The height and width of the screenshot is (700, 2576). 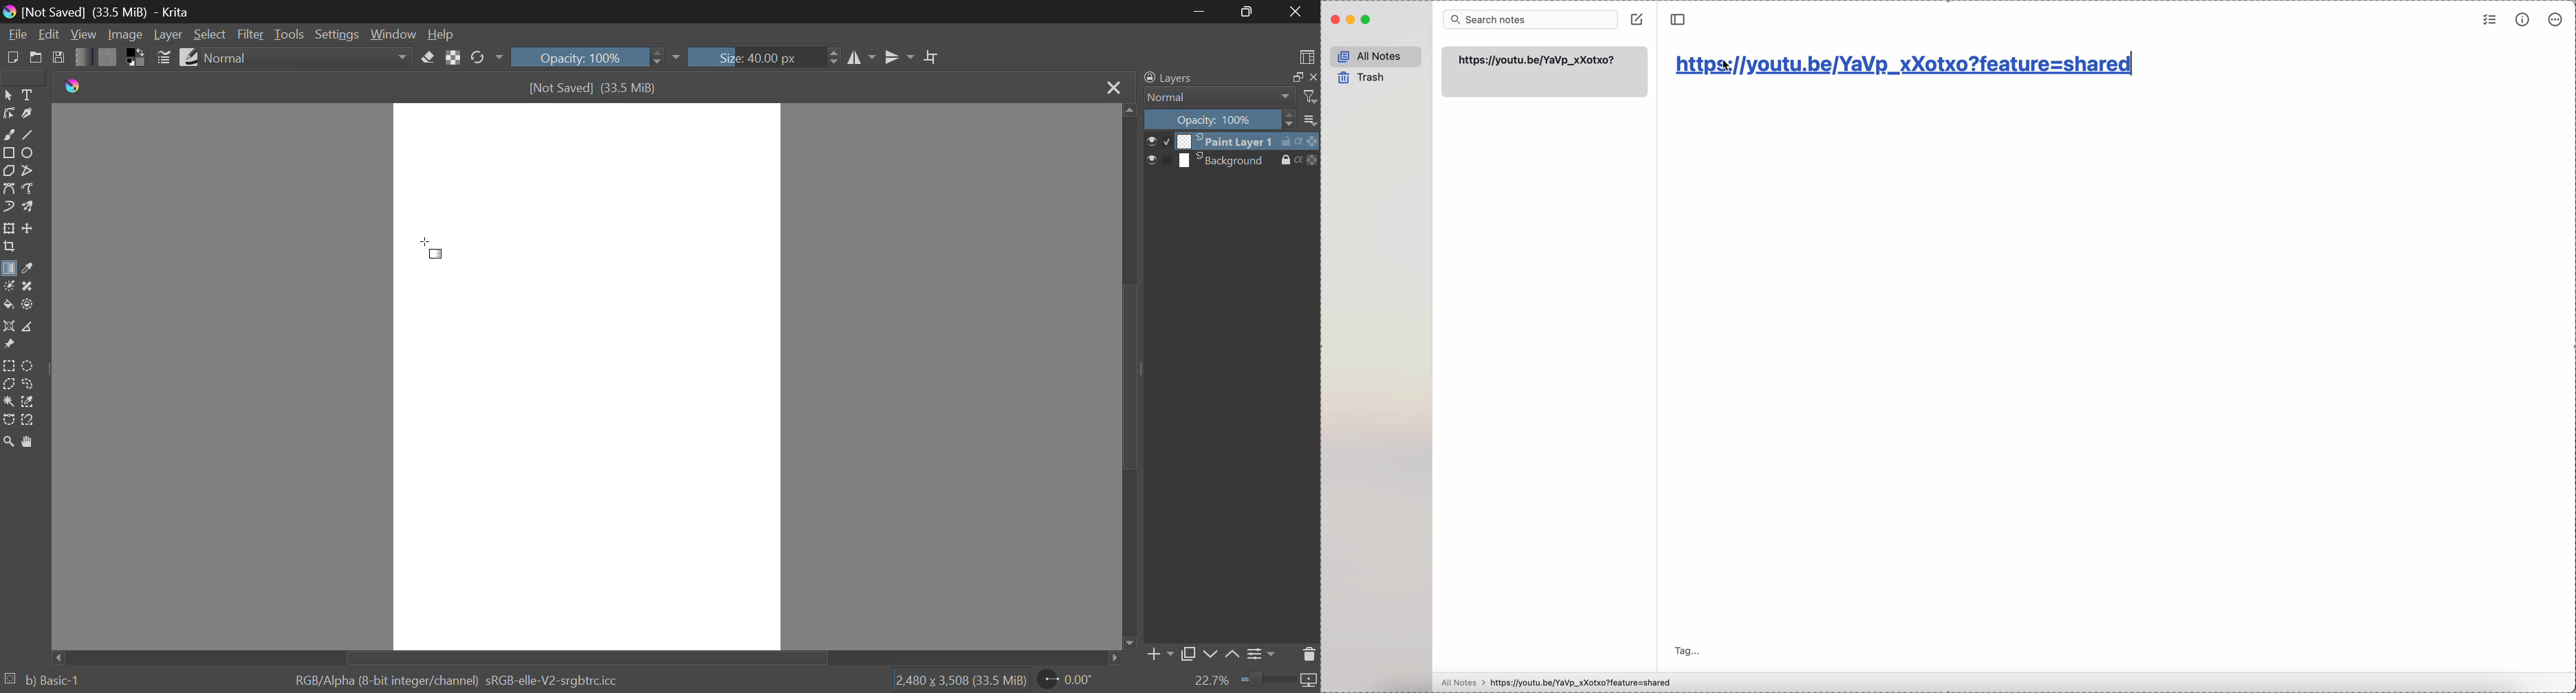 What do you see at coordinates (432, 250) in the screenshot?
I see `cursor` at bounding box center [432, 250].